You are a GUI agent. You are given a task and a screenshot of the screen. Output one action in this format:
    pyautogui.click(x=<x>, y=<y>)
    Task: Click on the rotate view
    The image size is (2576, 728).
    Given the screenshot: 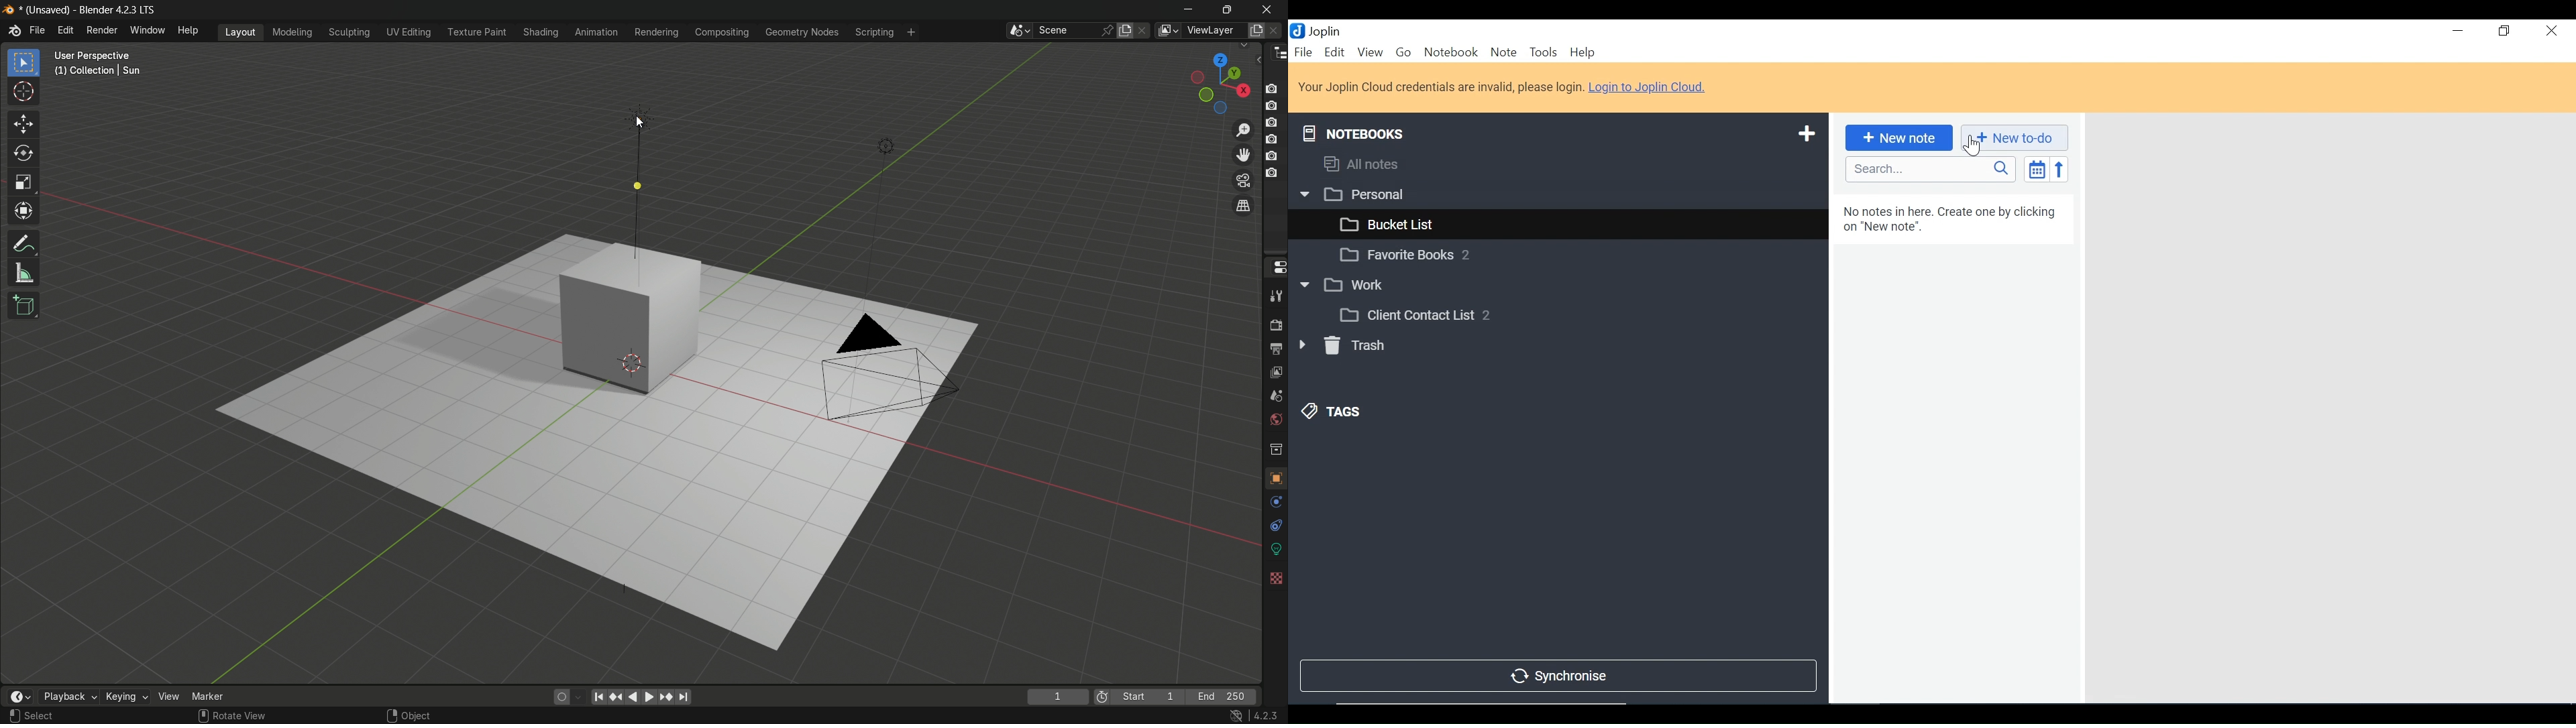 What is the action you would take?
    pyautogui.click(x=241, y=716)
    